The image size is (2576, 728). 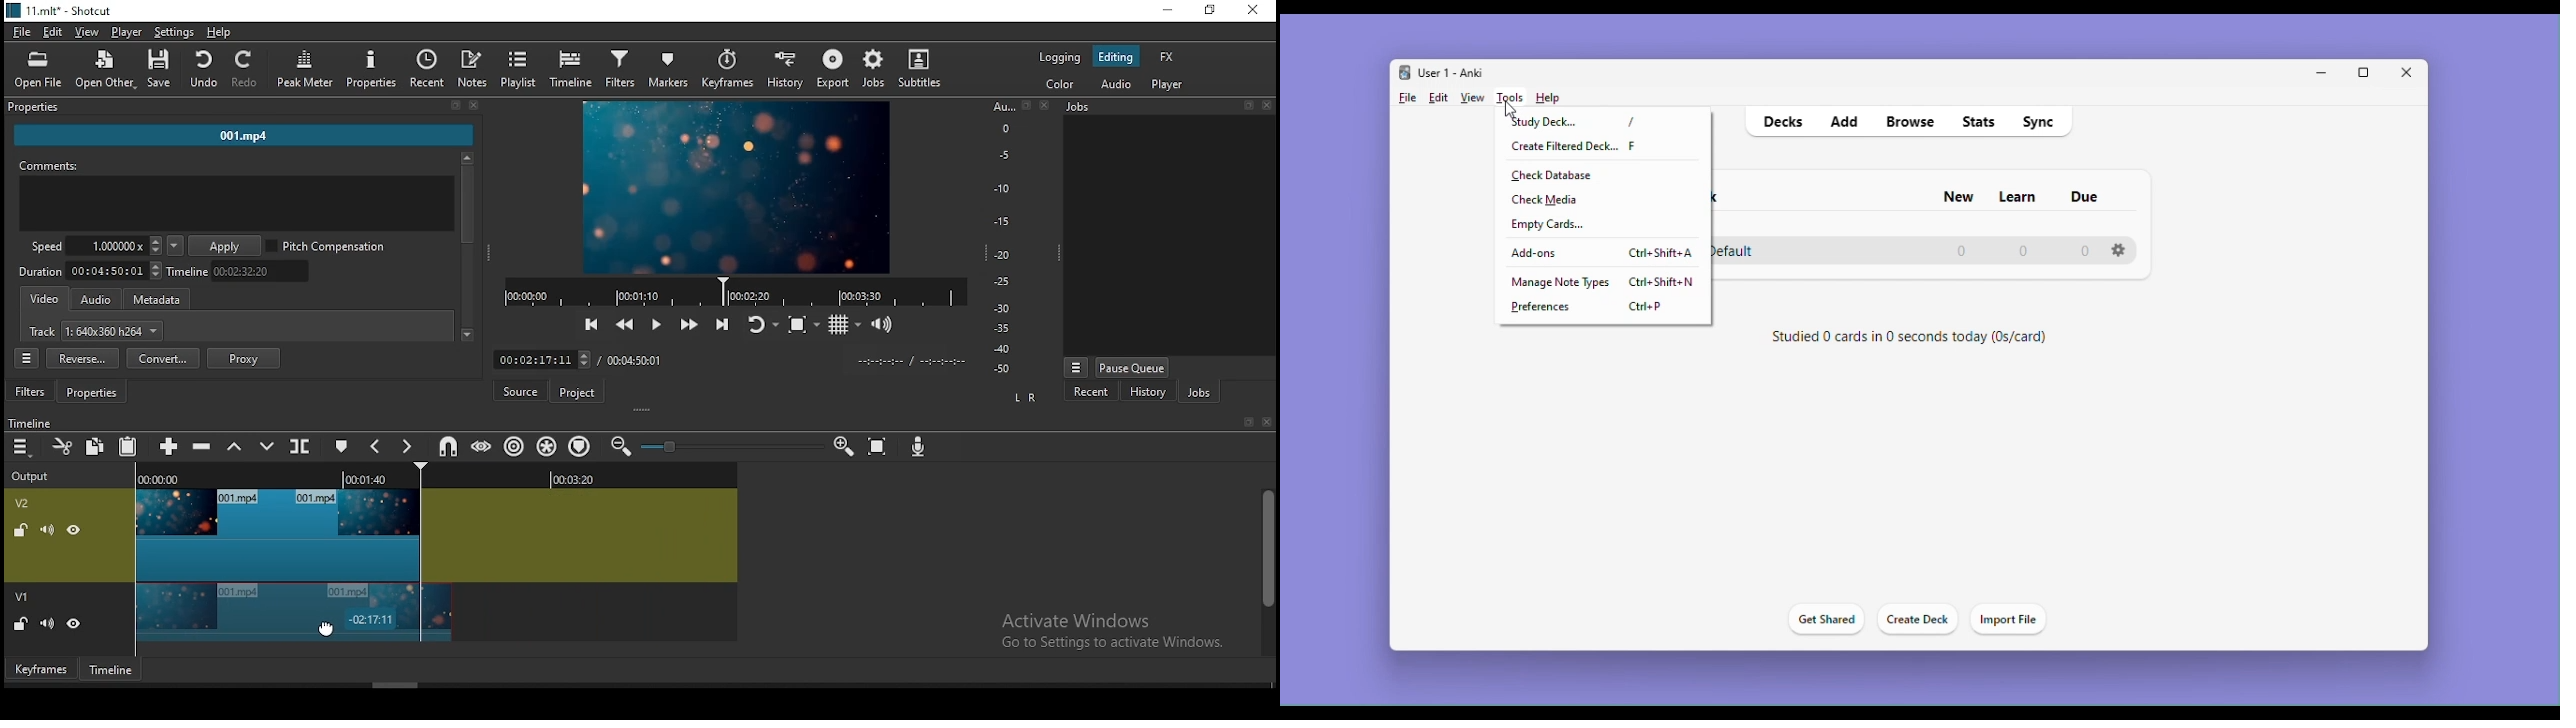 I want to click on (UN)HIDE, so click(x=75, y=626).